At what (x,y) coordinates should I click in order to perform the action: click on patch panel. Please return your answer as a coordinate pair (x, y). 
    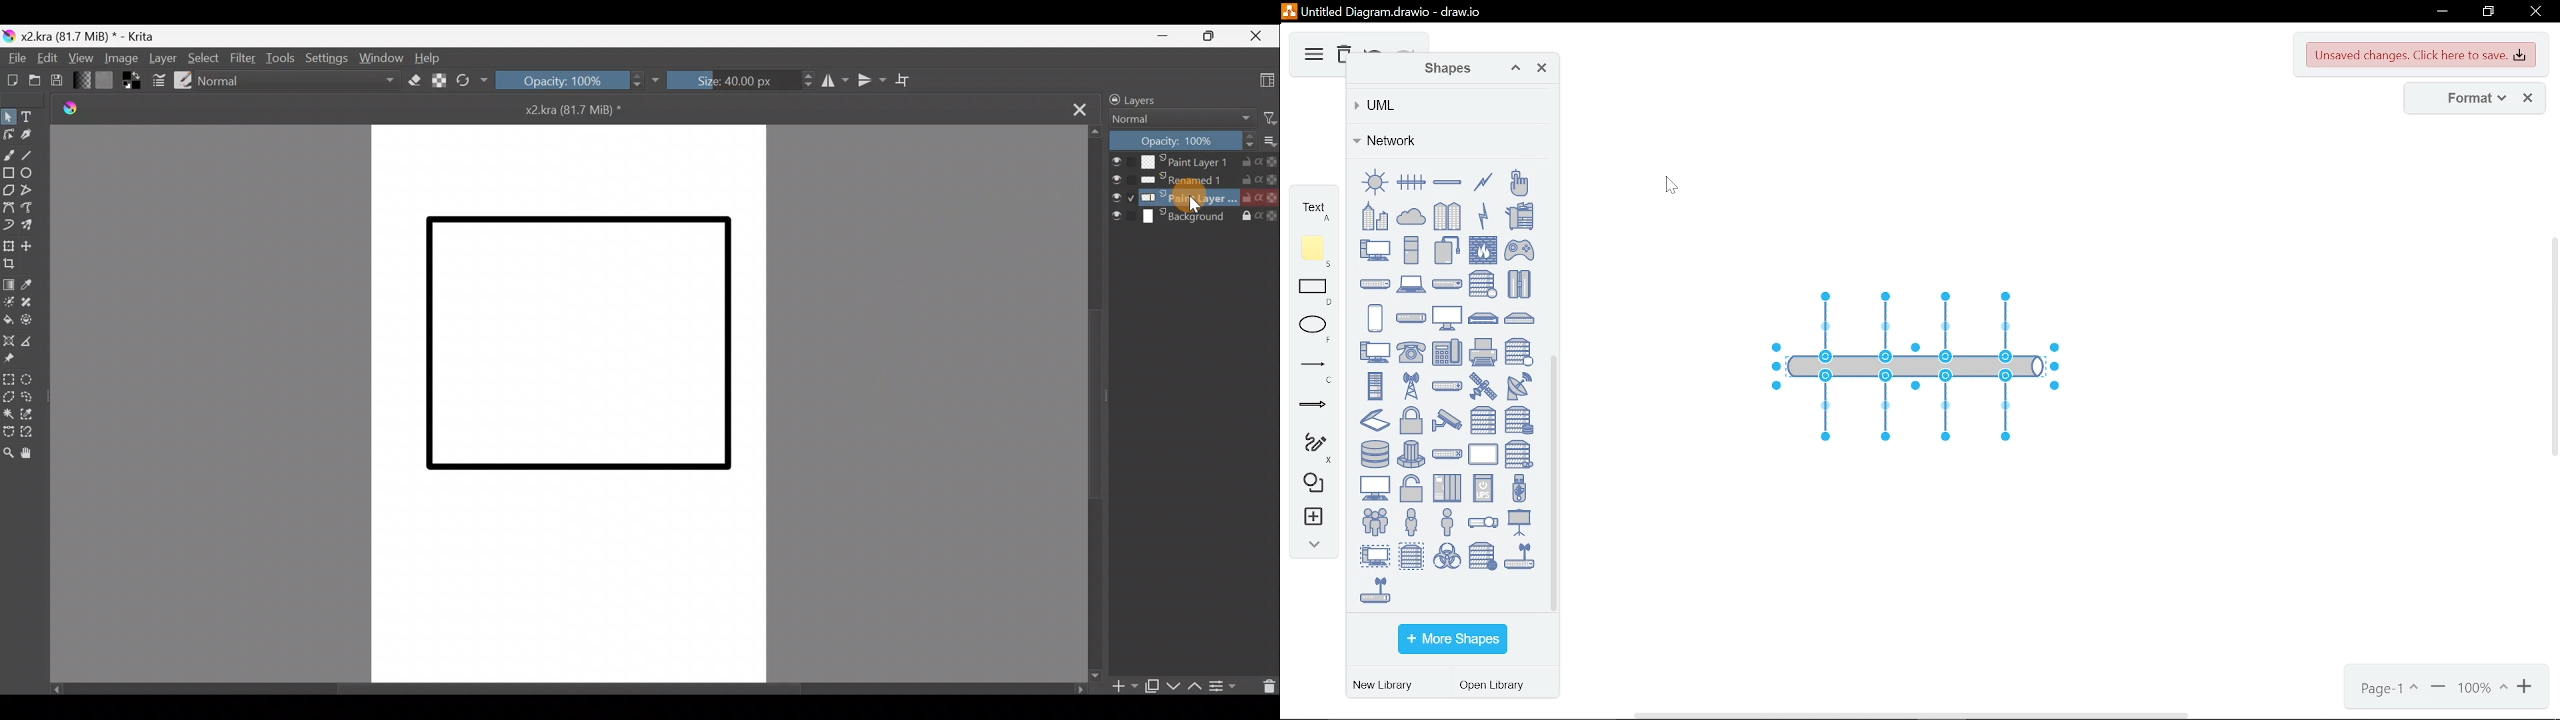
    Looking at the image, I should click on (1519, 318).